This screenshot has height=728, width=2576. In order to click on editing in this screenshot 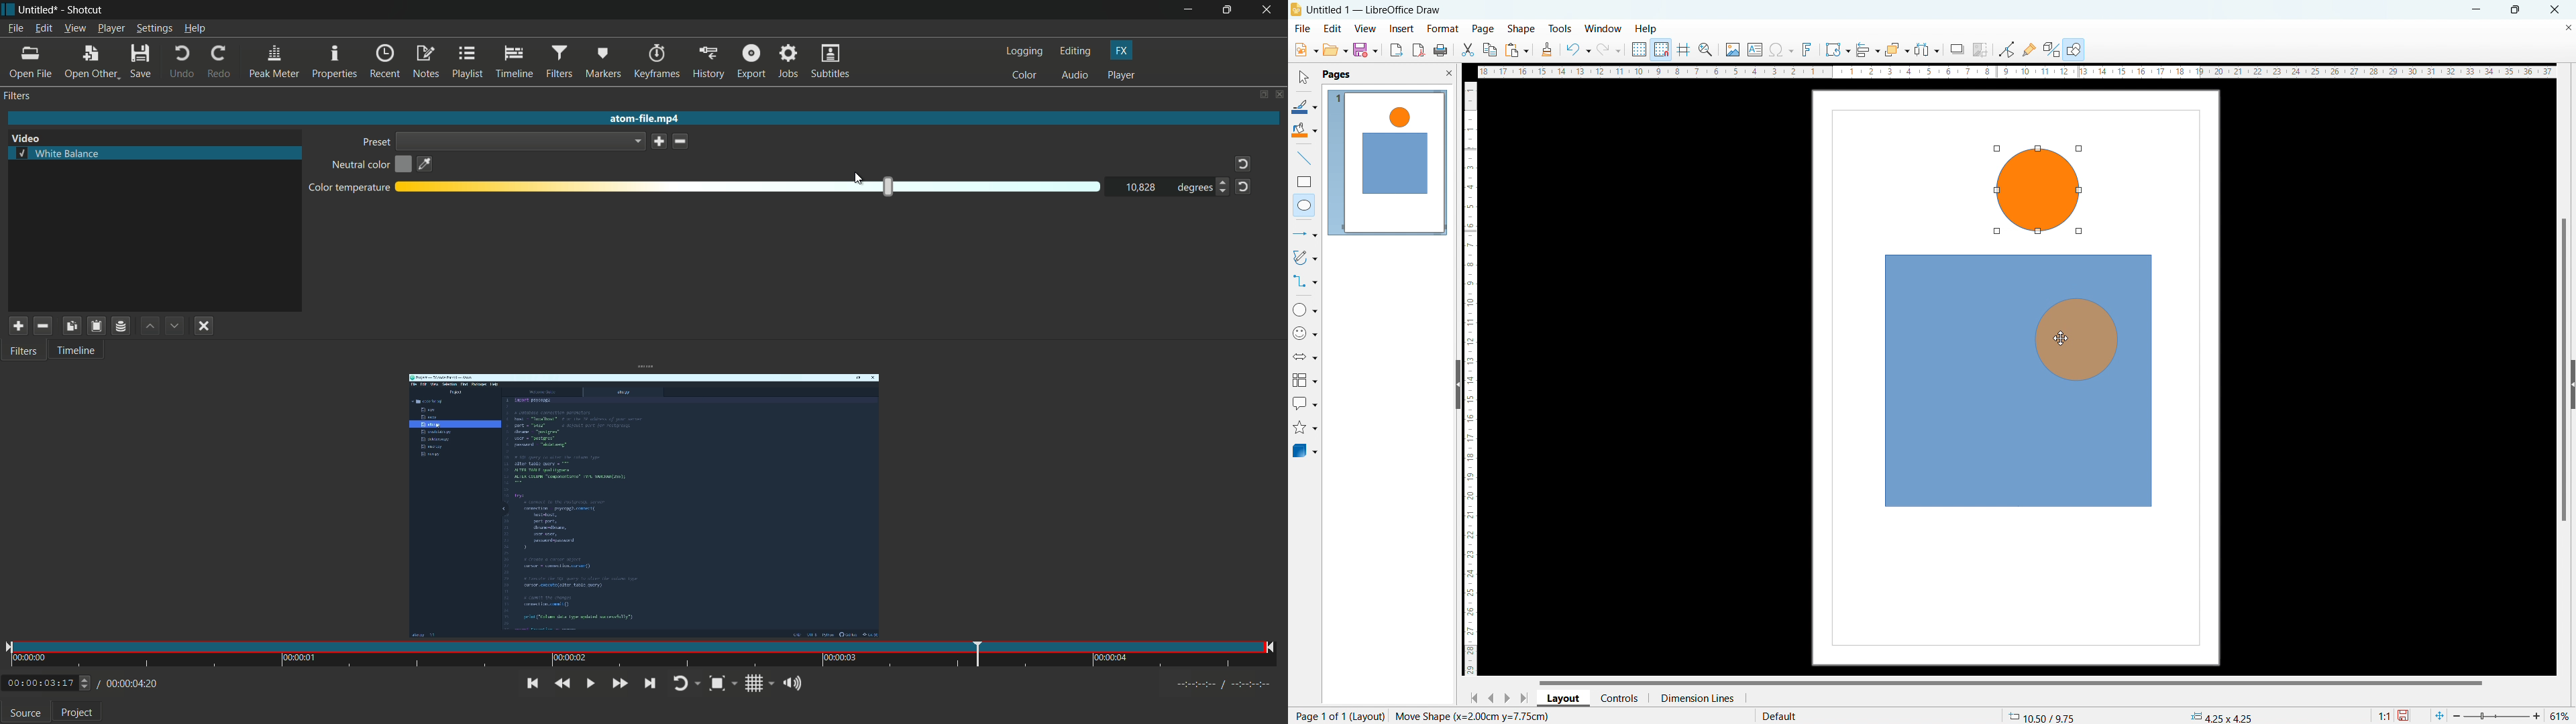, I will do `click(1075, 52)`.